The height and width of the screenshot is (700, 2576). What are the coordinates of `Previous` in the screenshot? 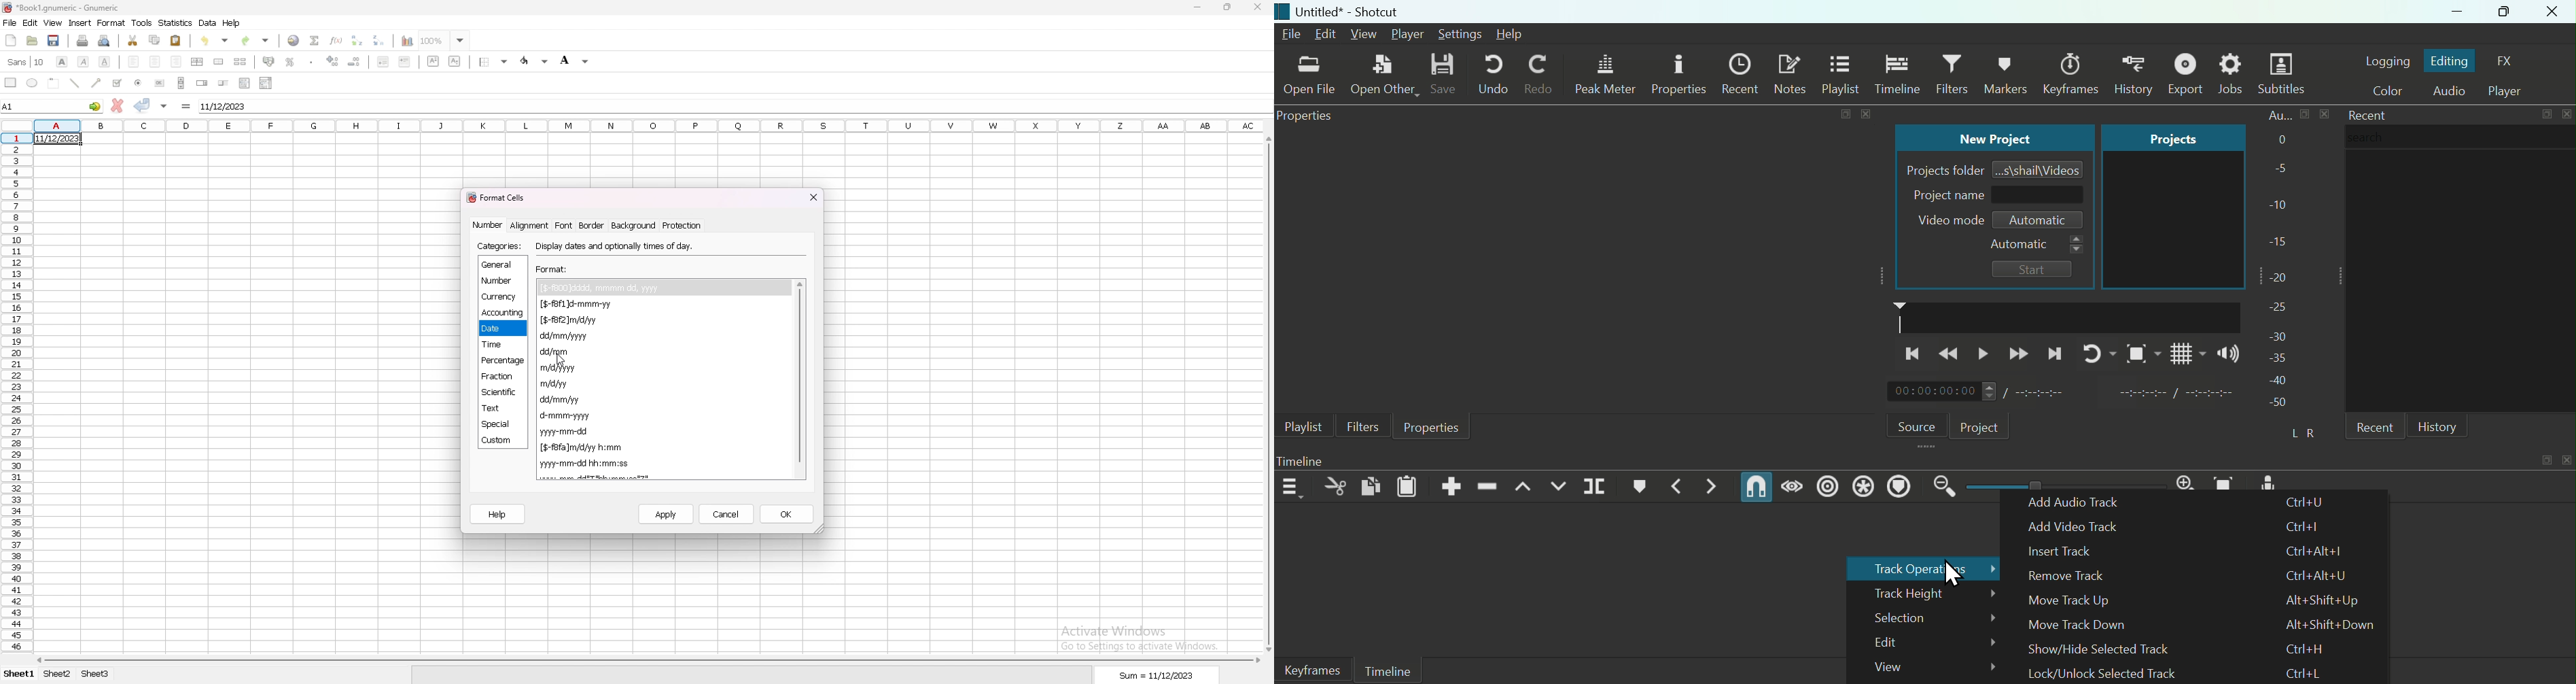 It's located at (1912, 355).